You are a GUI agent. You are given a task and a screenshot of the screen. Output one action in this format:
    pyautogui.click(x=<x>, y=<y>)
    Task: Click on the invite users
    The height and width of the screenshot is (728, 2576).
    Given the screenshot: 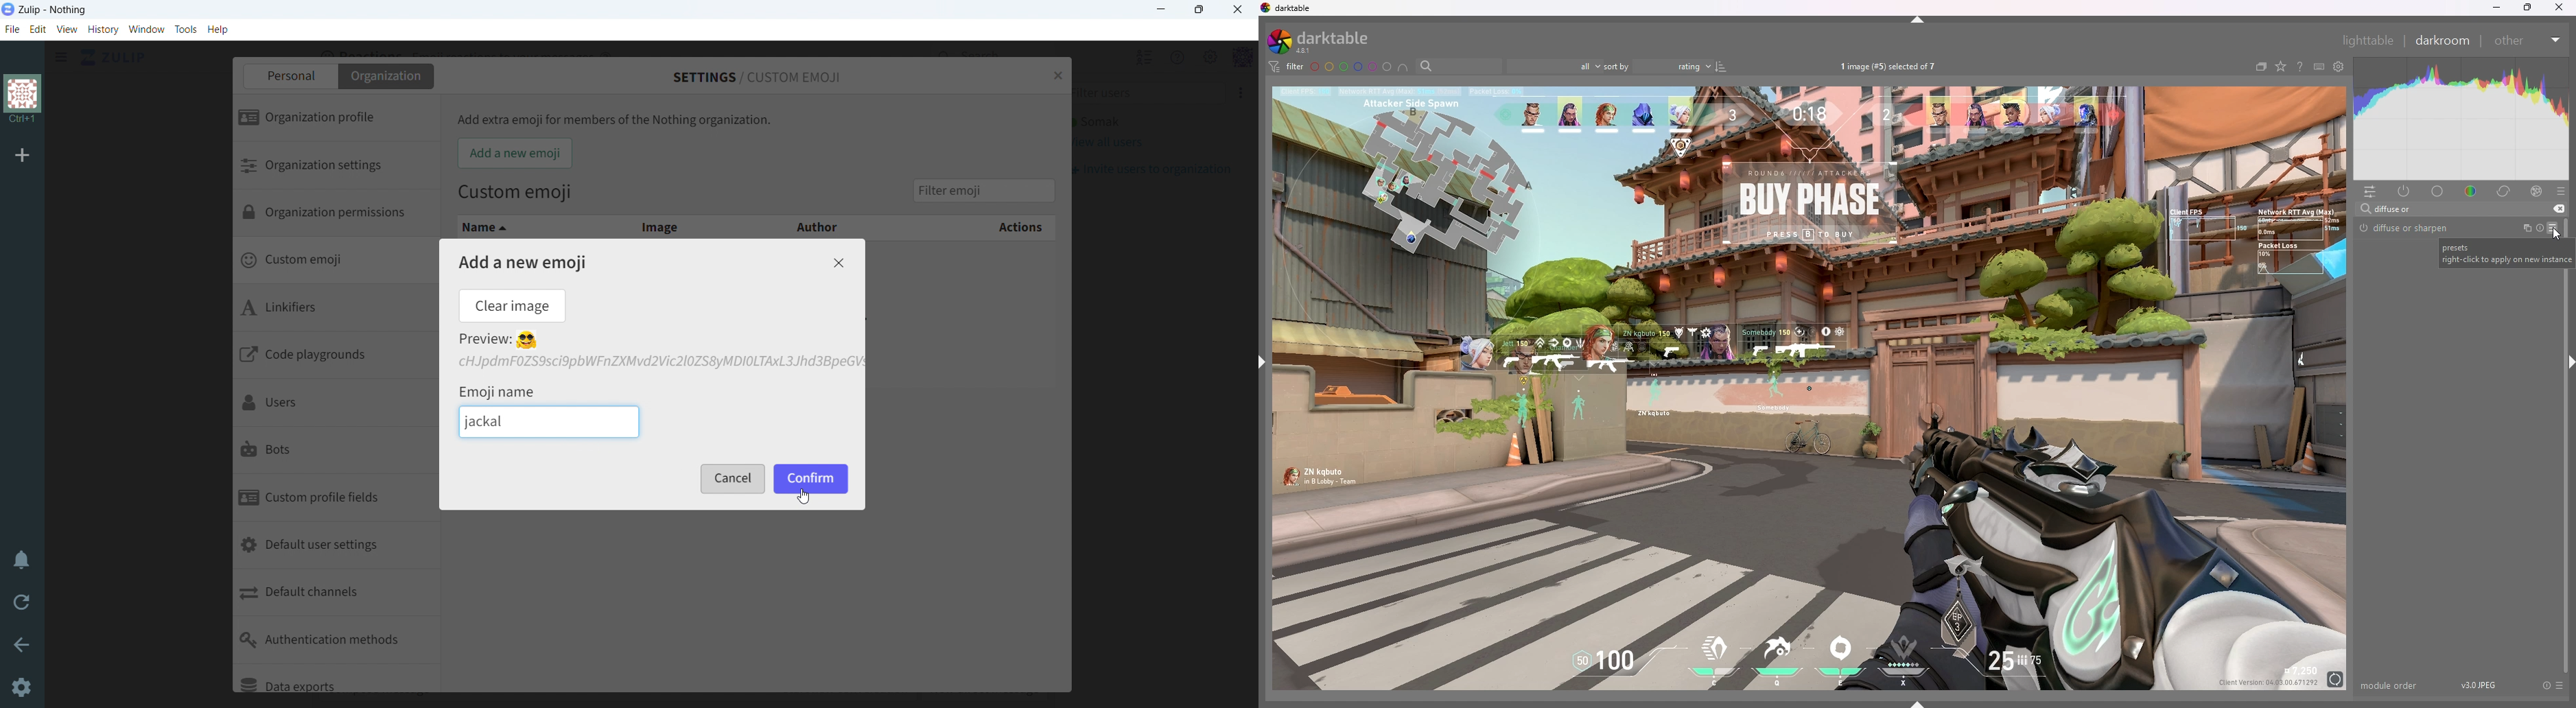 What is the action you would take?
    pyautogui.click(x=1150, y=169)
    